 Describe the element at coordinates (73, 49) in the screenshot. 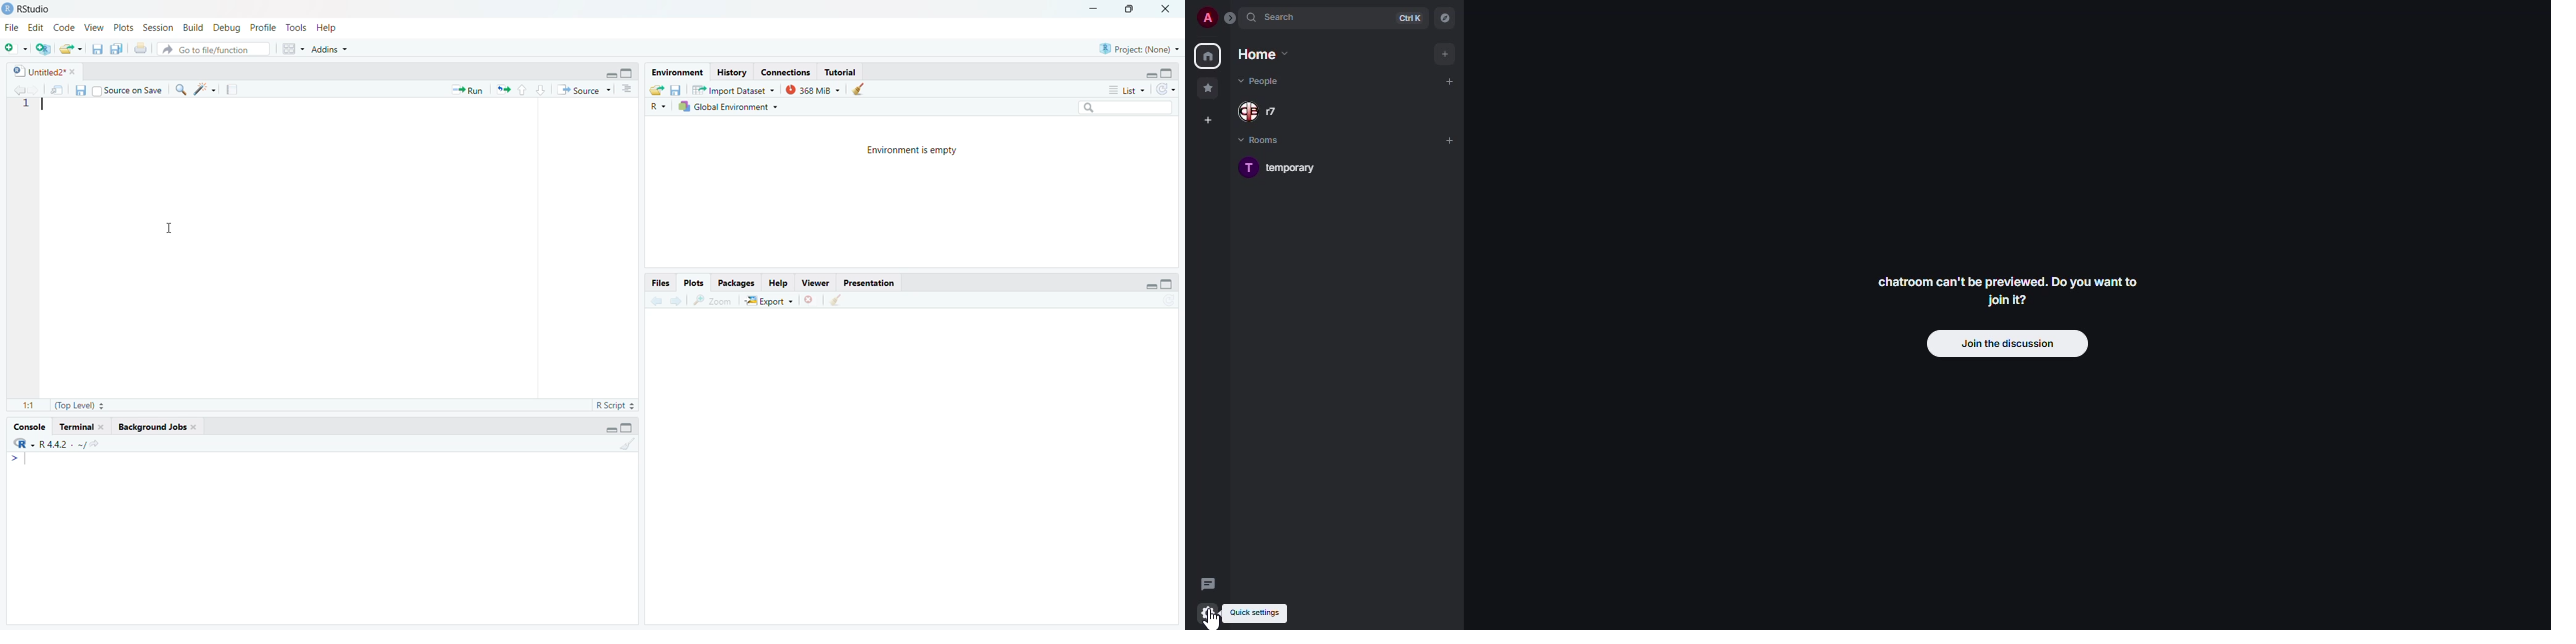

I see `export` at that location.